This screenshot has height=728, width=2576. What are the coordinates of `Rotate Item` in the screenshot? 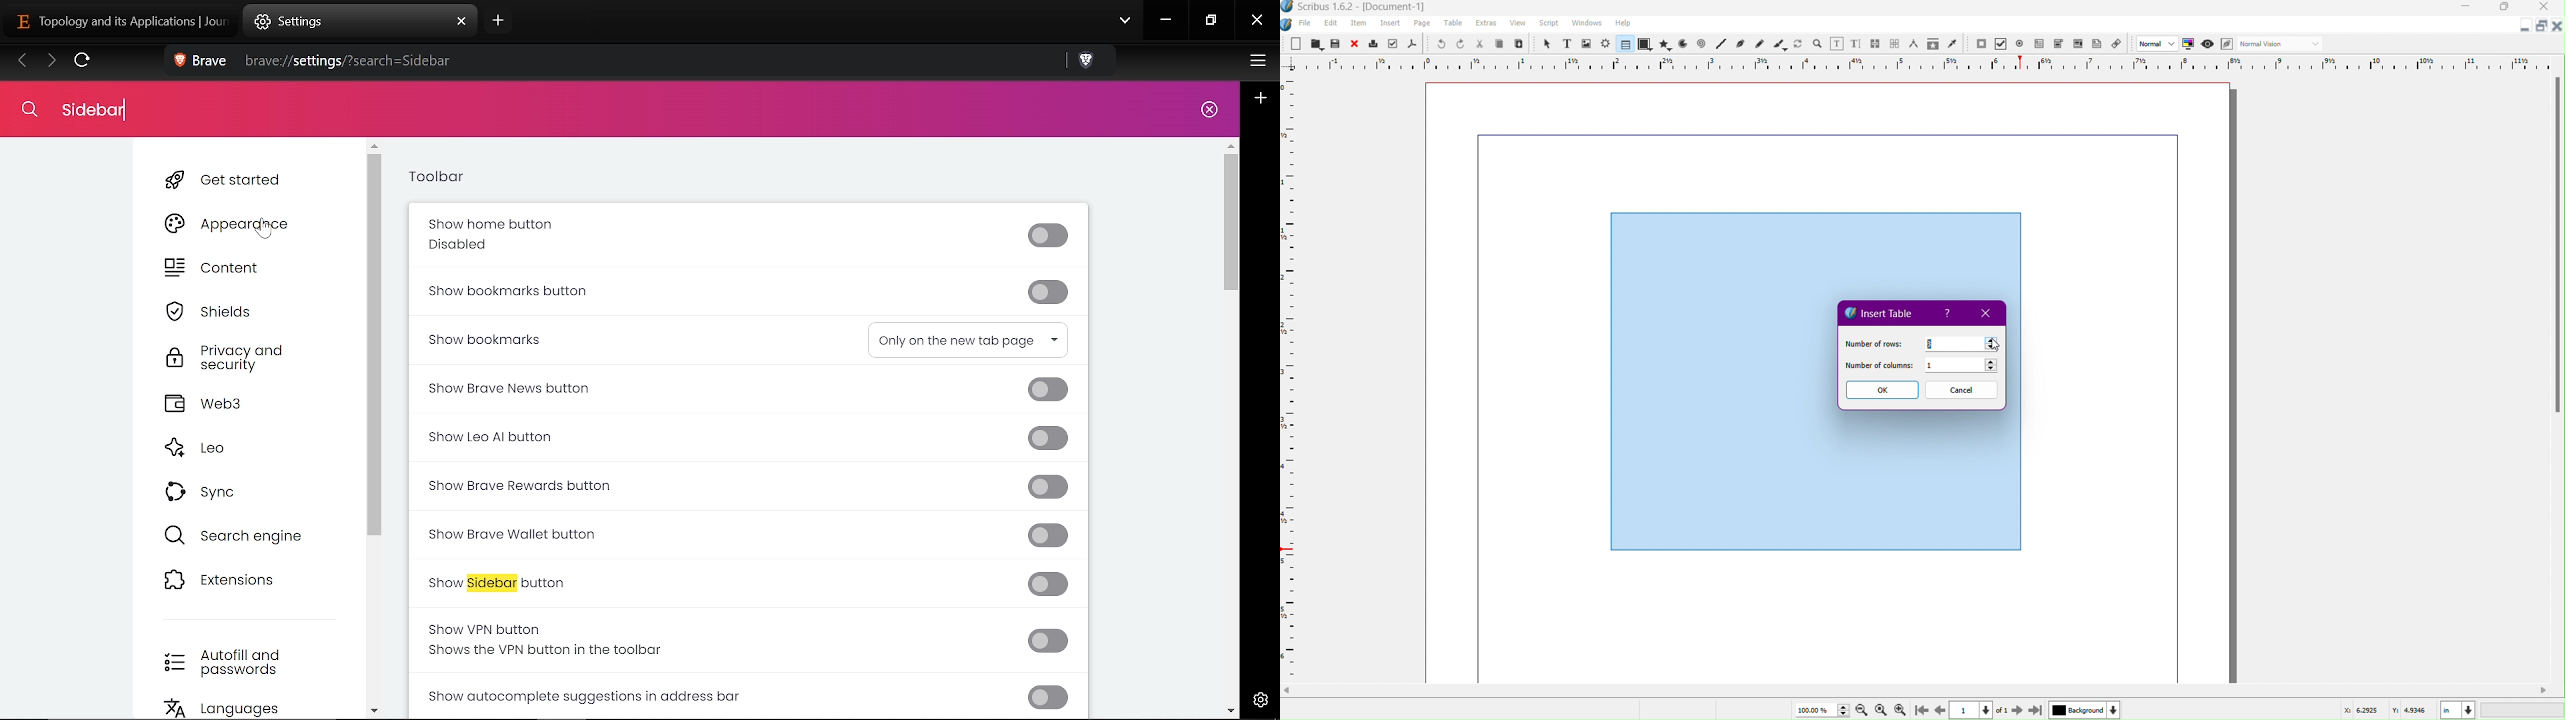 It's located at (1798, 43).